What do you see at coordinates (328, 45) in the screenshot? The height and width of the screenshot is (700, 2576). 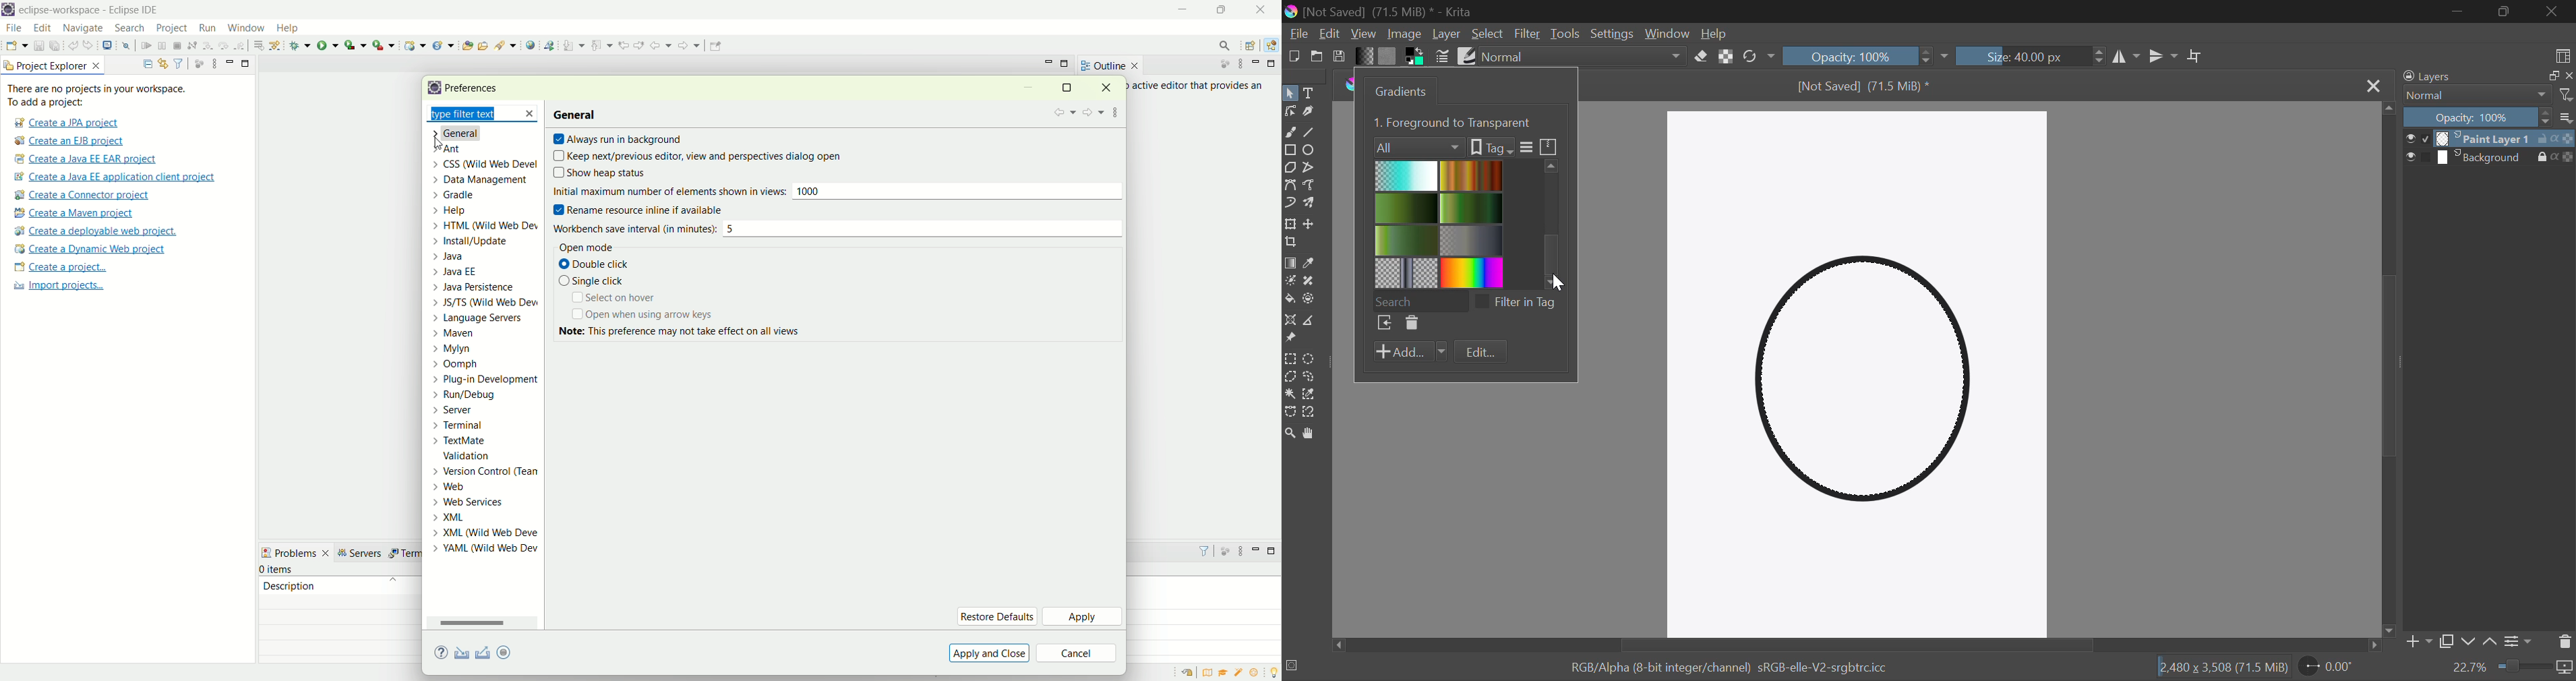 I see `run` at bounding box center [328, 45].